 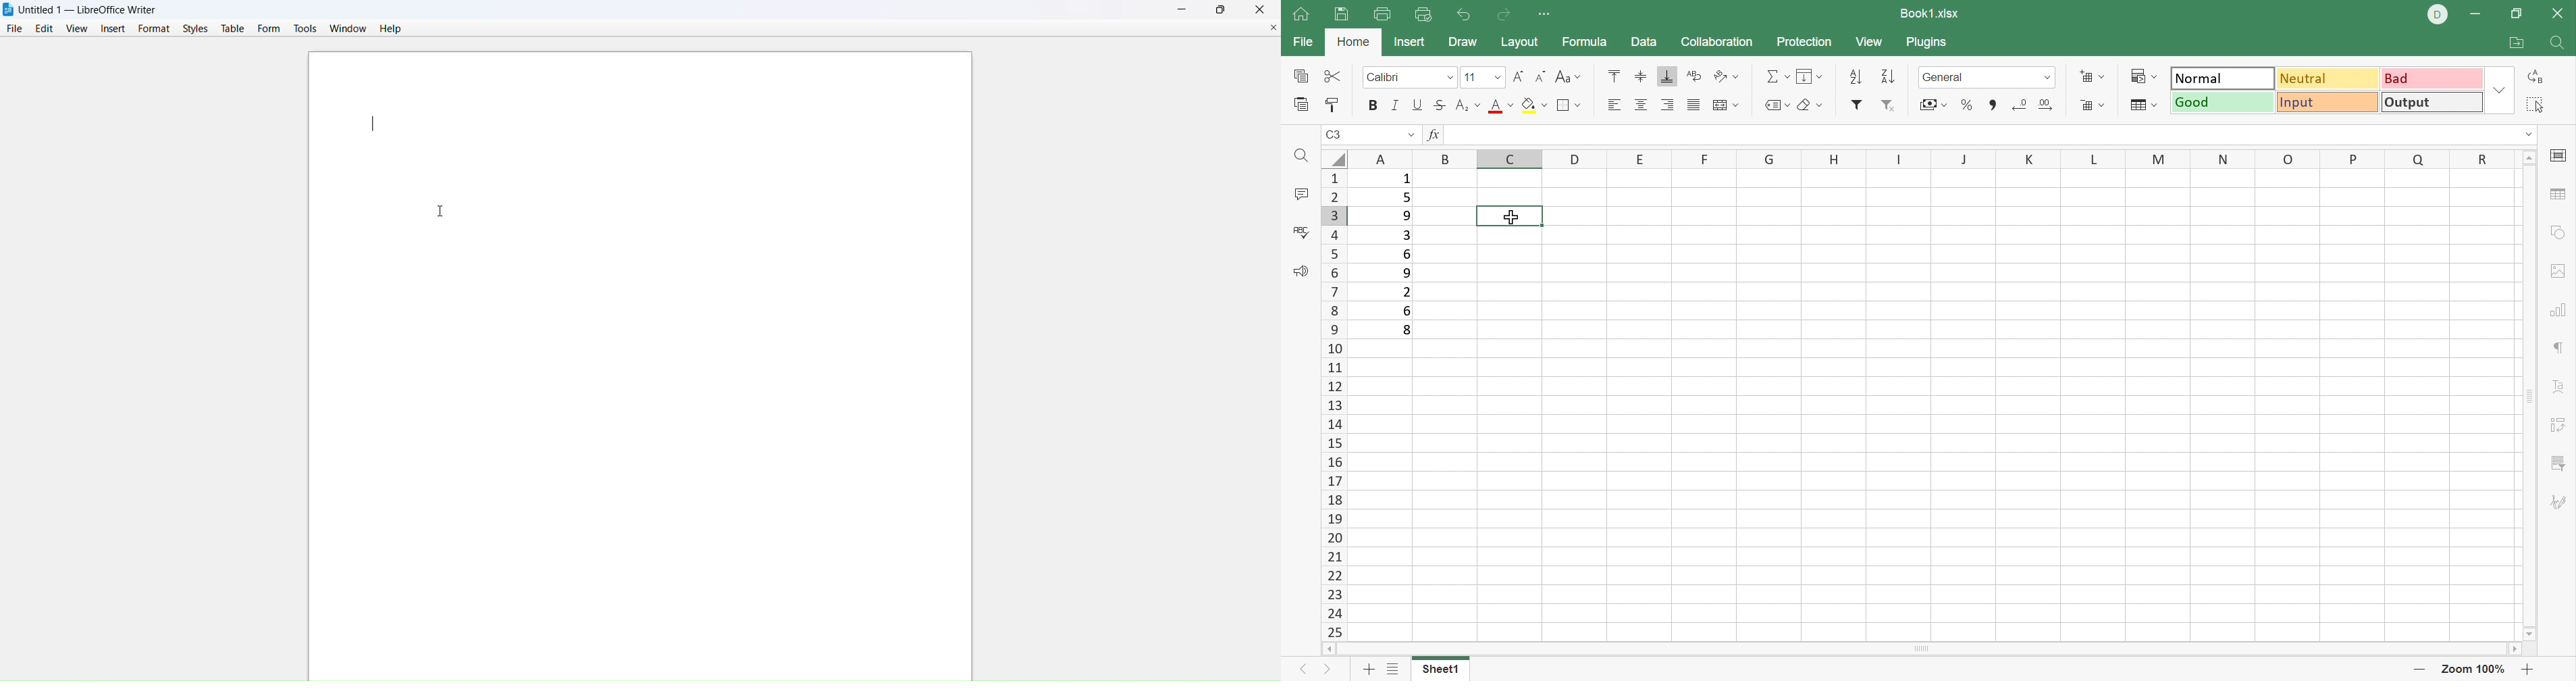 What do you see at coordinates (1323, 672) in the screenshot?
I see `Next` at bounding box center [1323, 672].